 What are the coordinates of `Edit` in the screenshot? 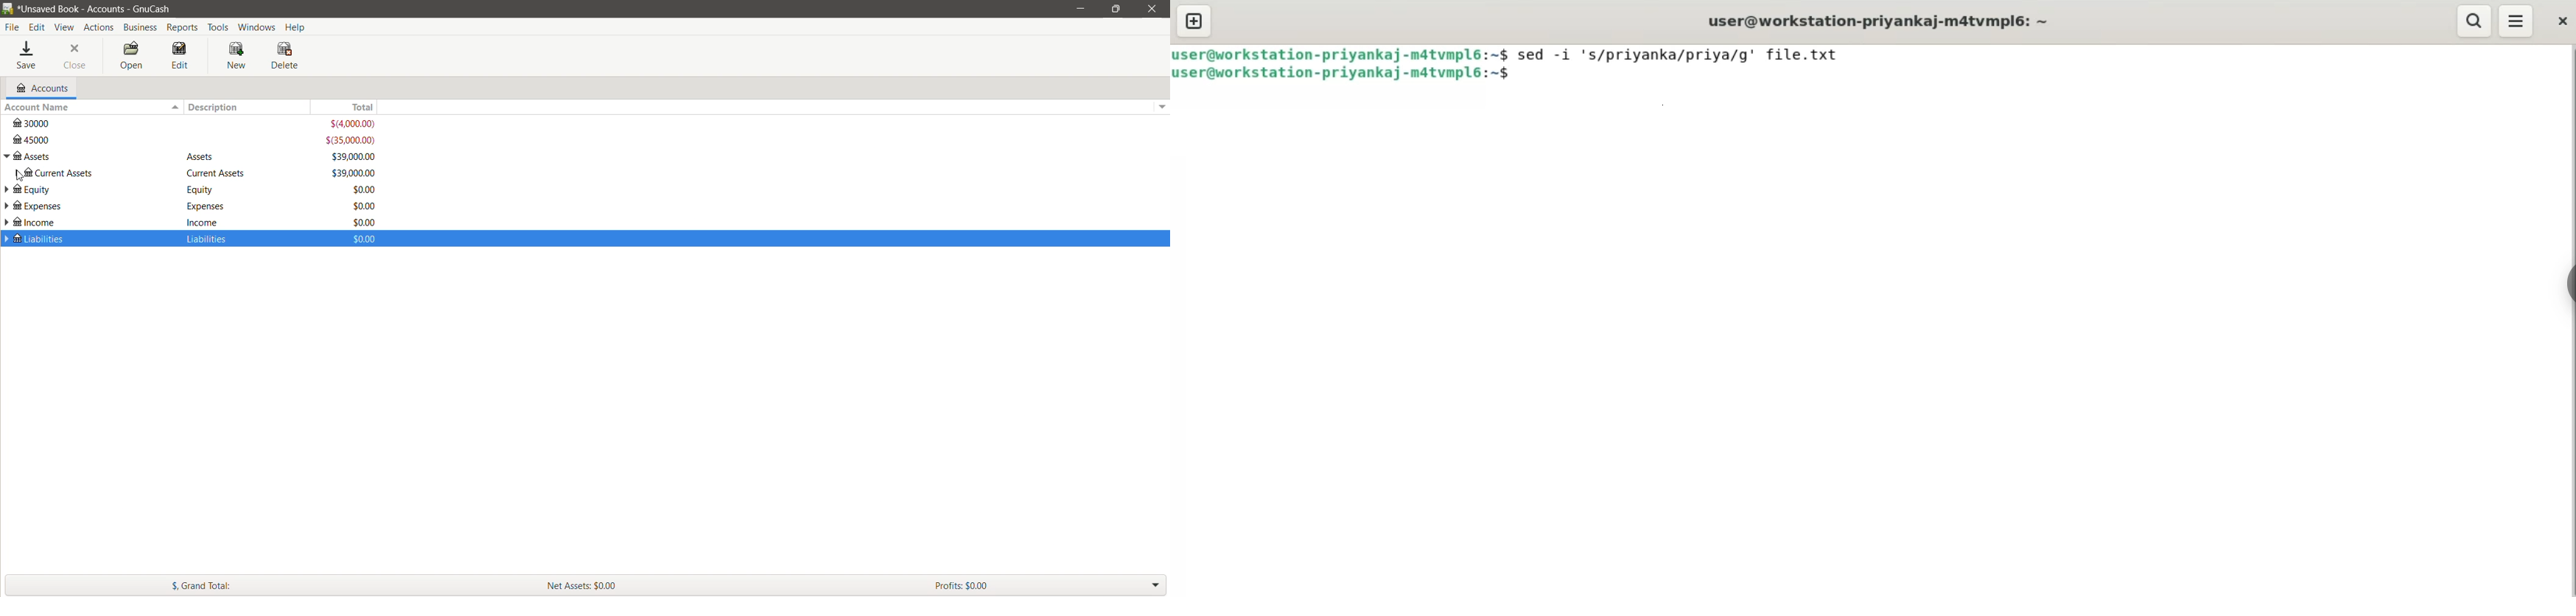 It's located at (181, 54).